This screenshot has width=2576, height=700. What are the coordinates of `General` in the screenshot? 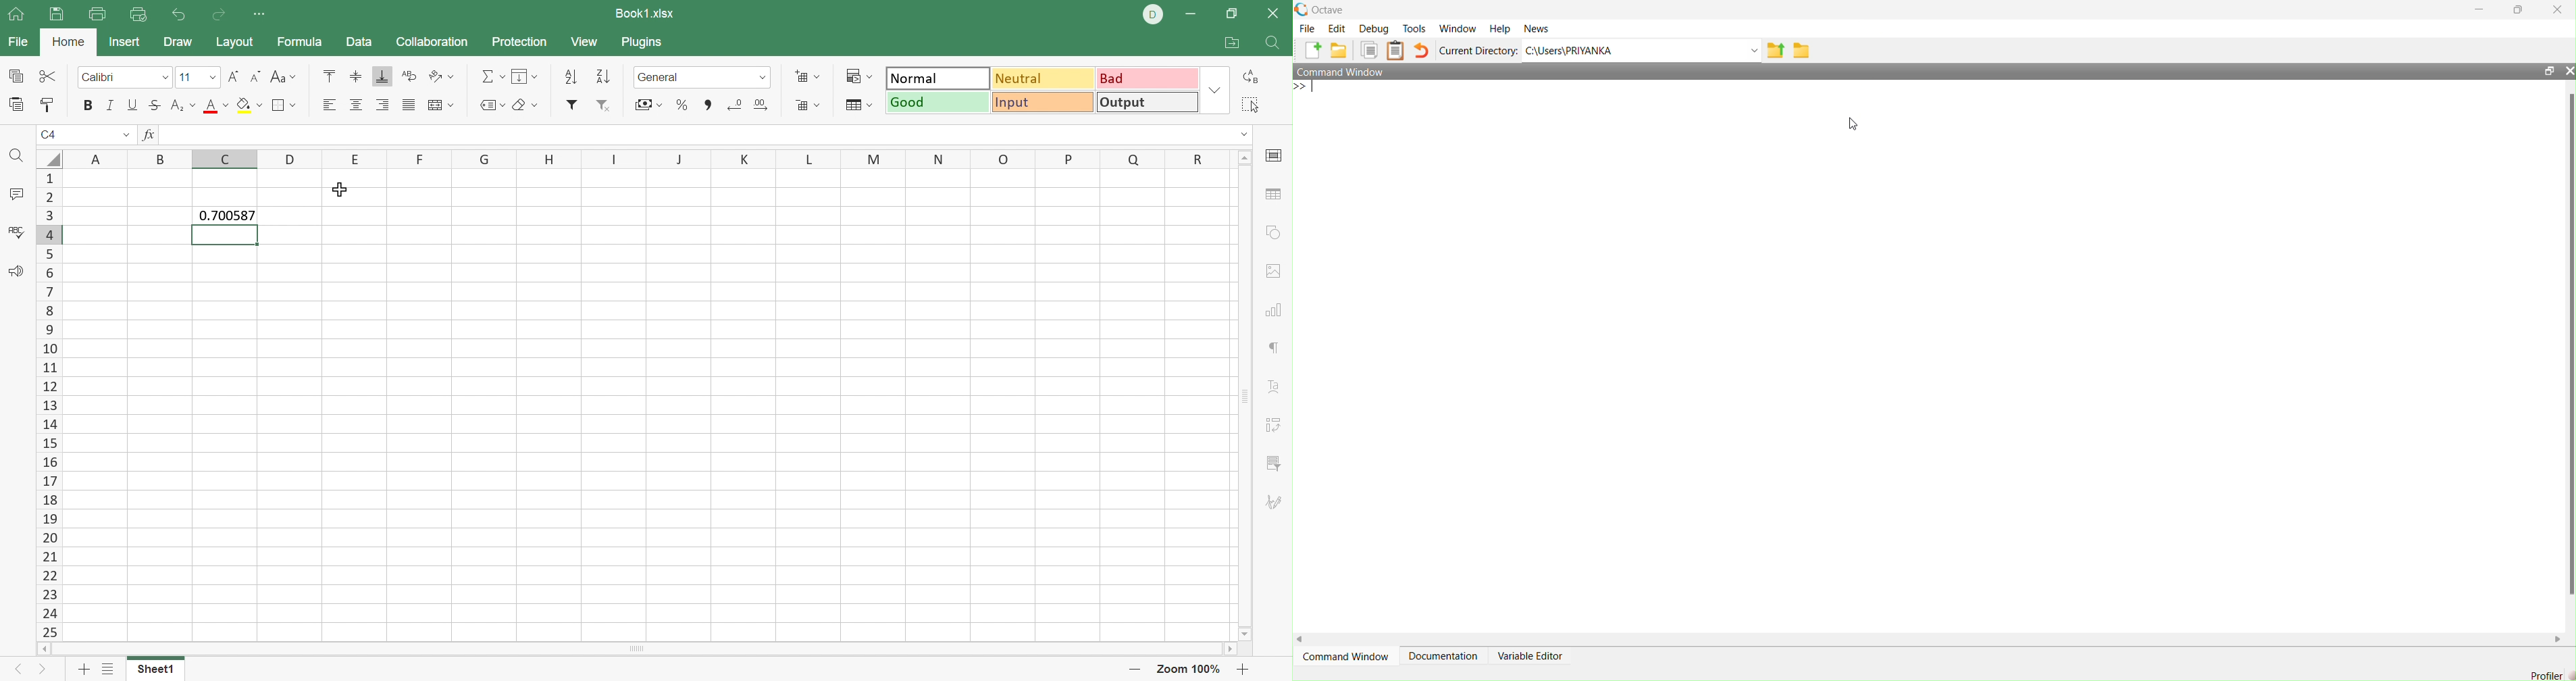 It's located at (688, 77).